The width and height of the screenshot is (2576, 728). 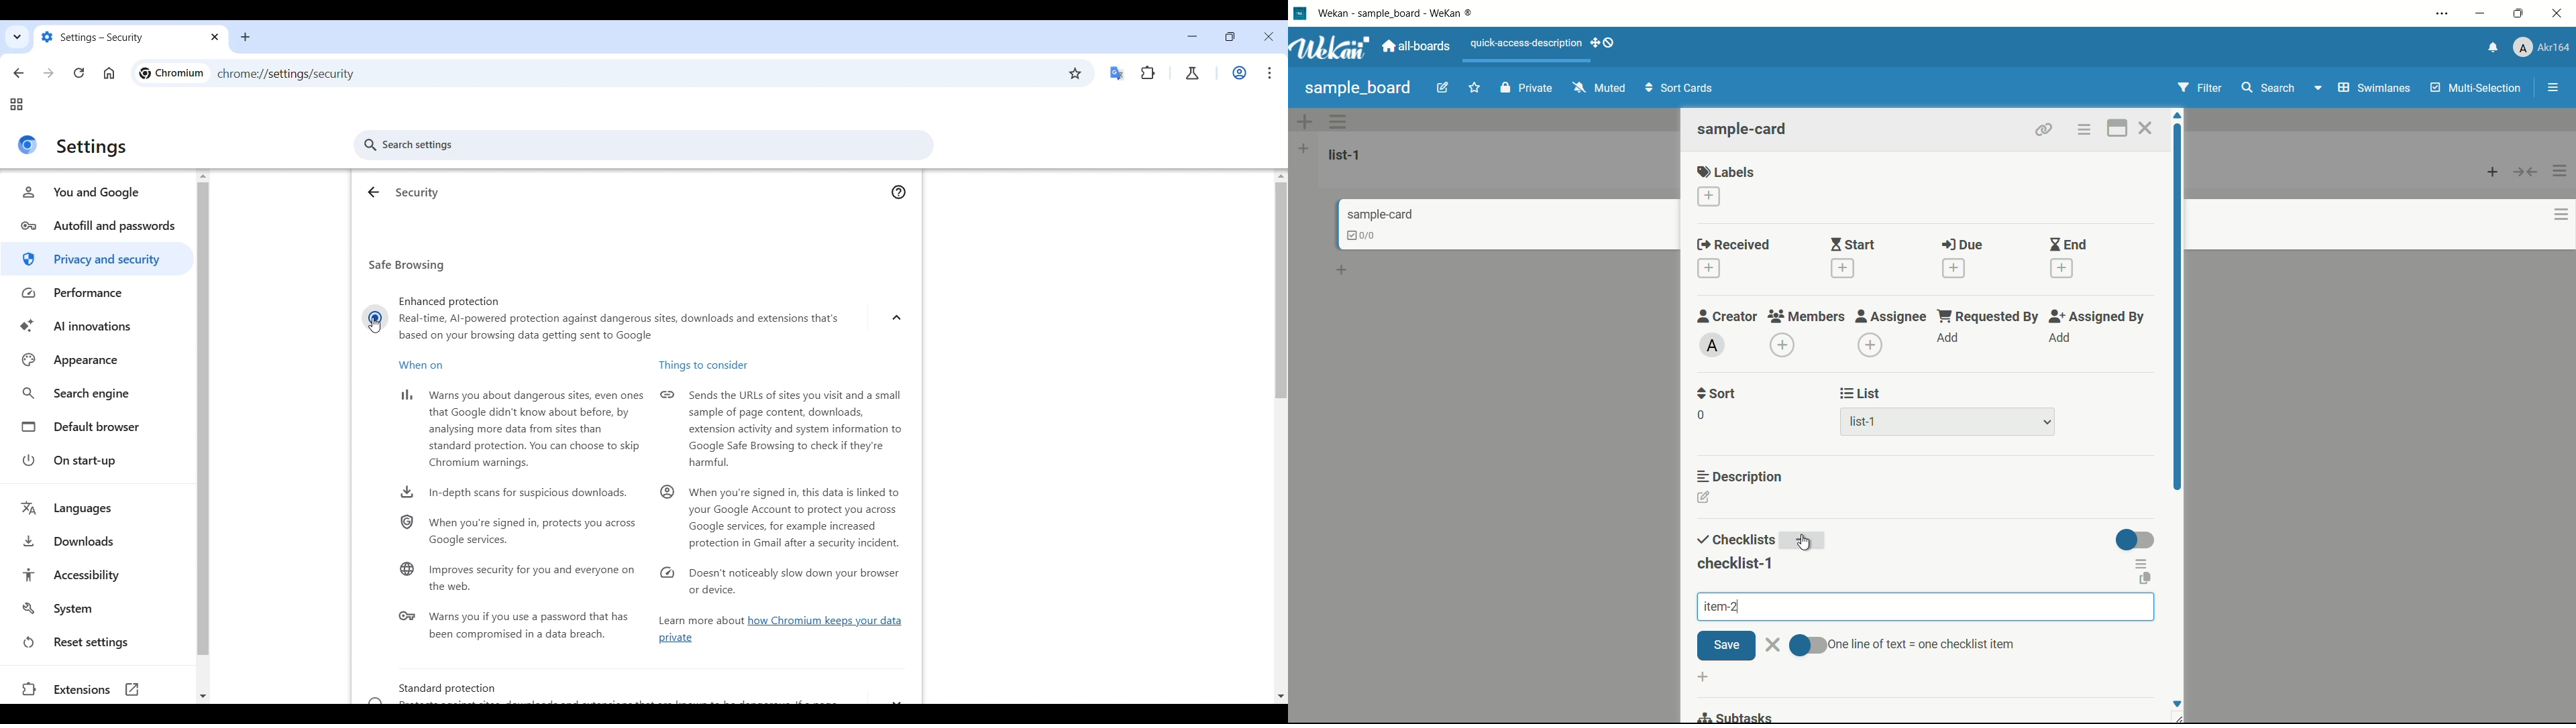 What do you see at coordinates (2068, 245) in the screenshot?
I see `end` at bounding box center [2068, 245].